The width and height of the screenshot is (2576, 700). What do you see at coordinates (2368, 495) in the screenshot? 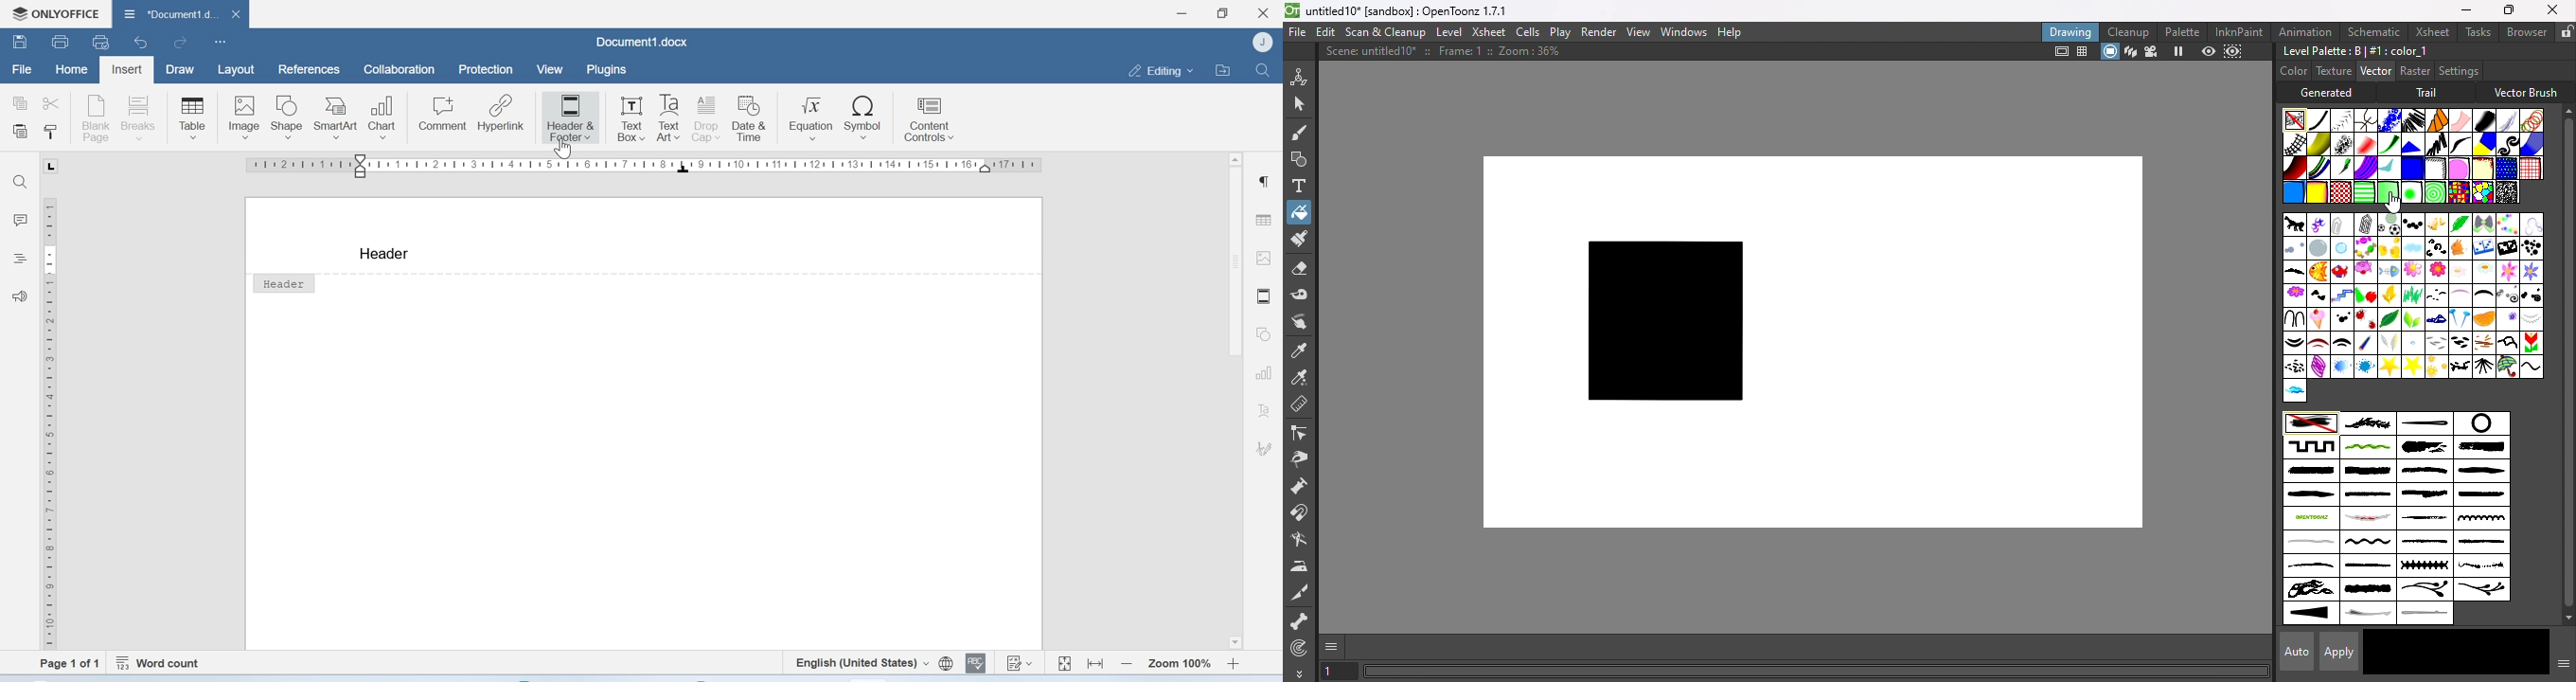
I see `medium_brush4` at bounding box center [2368, 495].